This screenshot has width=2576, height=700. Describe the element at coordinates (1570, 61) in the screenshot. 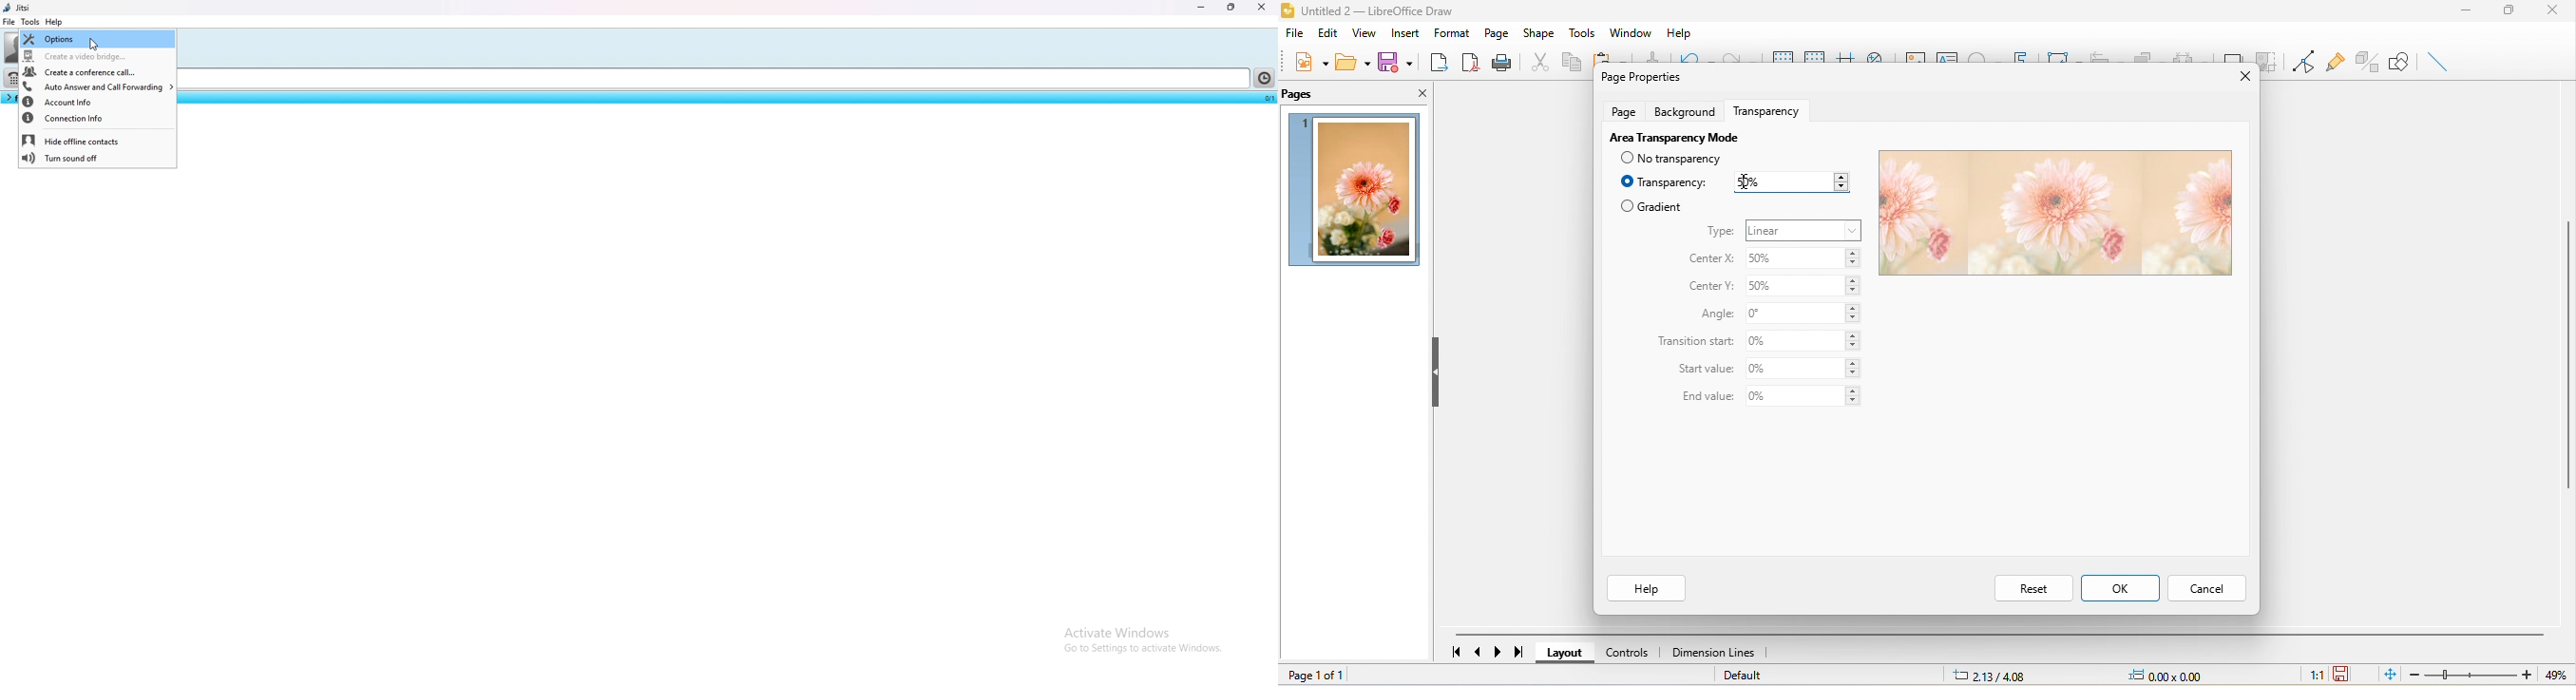

I see `copy` at that location.